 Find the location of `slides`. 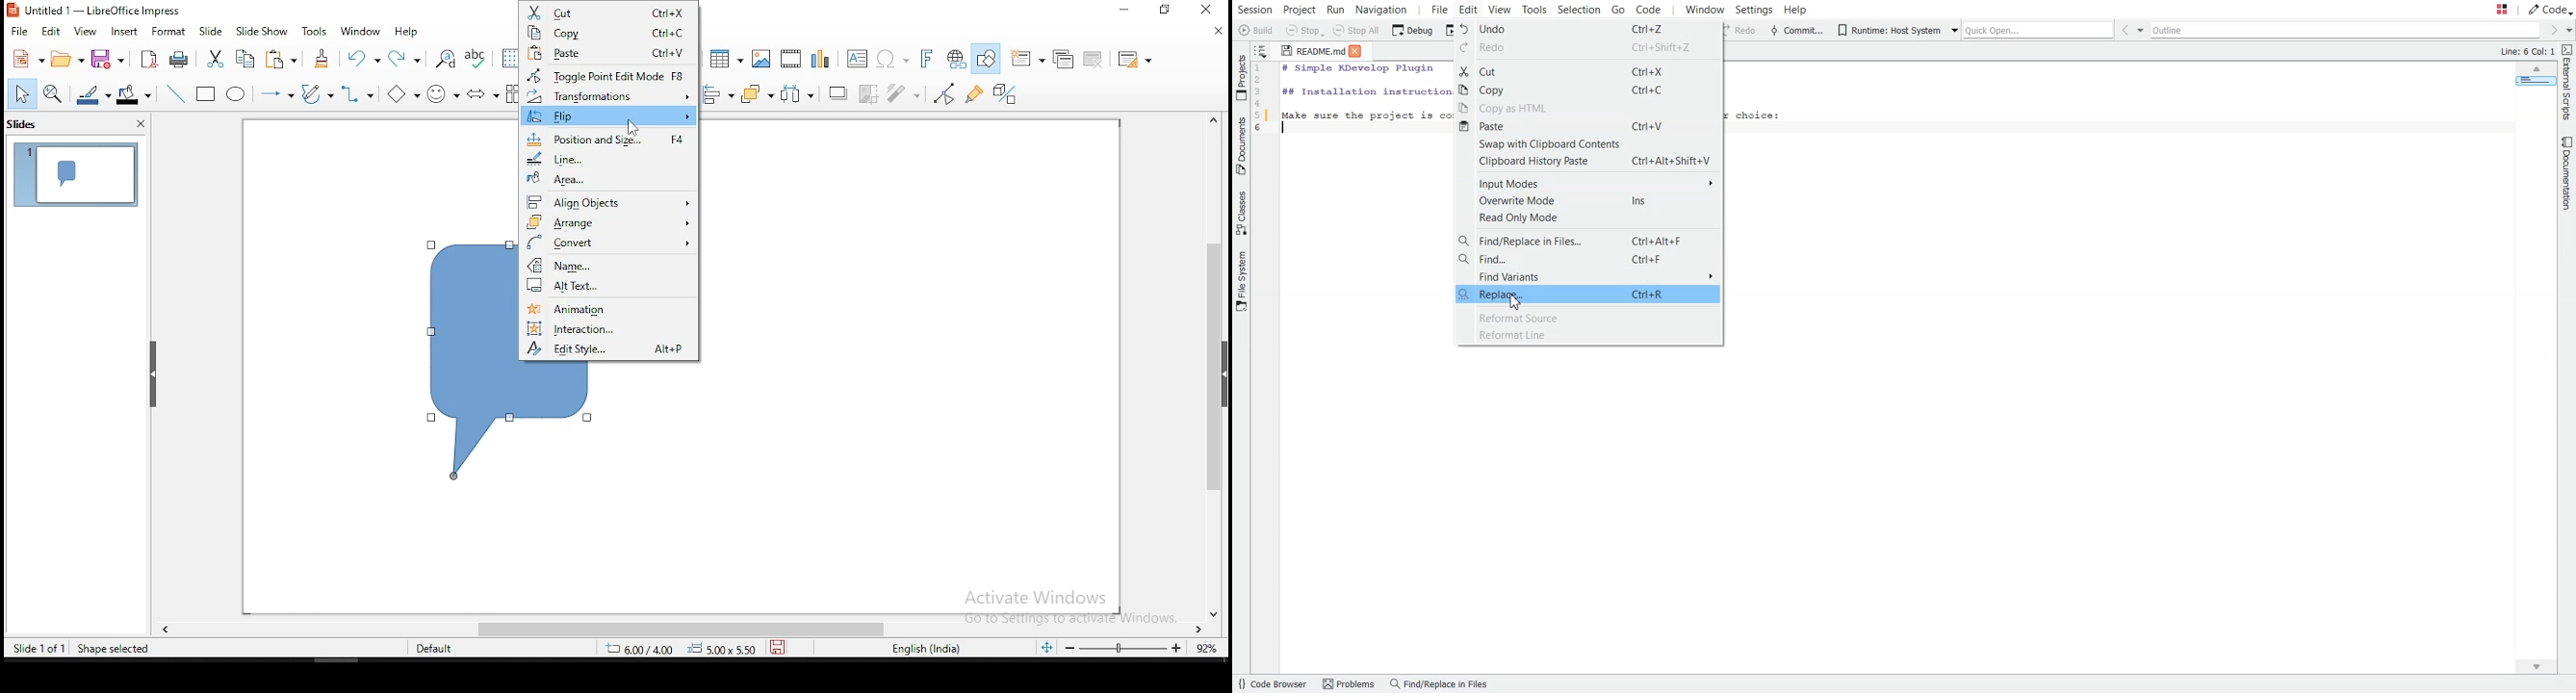

slides is located at coordinates (30, 124).